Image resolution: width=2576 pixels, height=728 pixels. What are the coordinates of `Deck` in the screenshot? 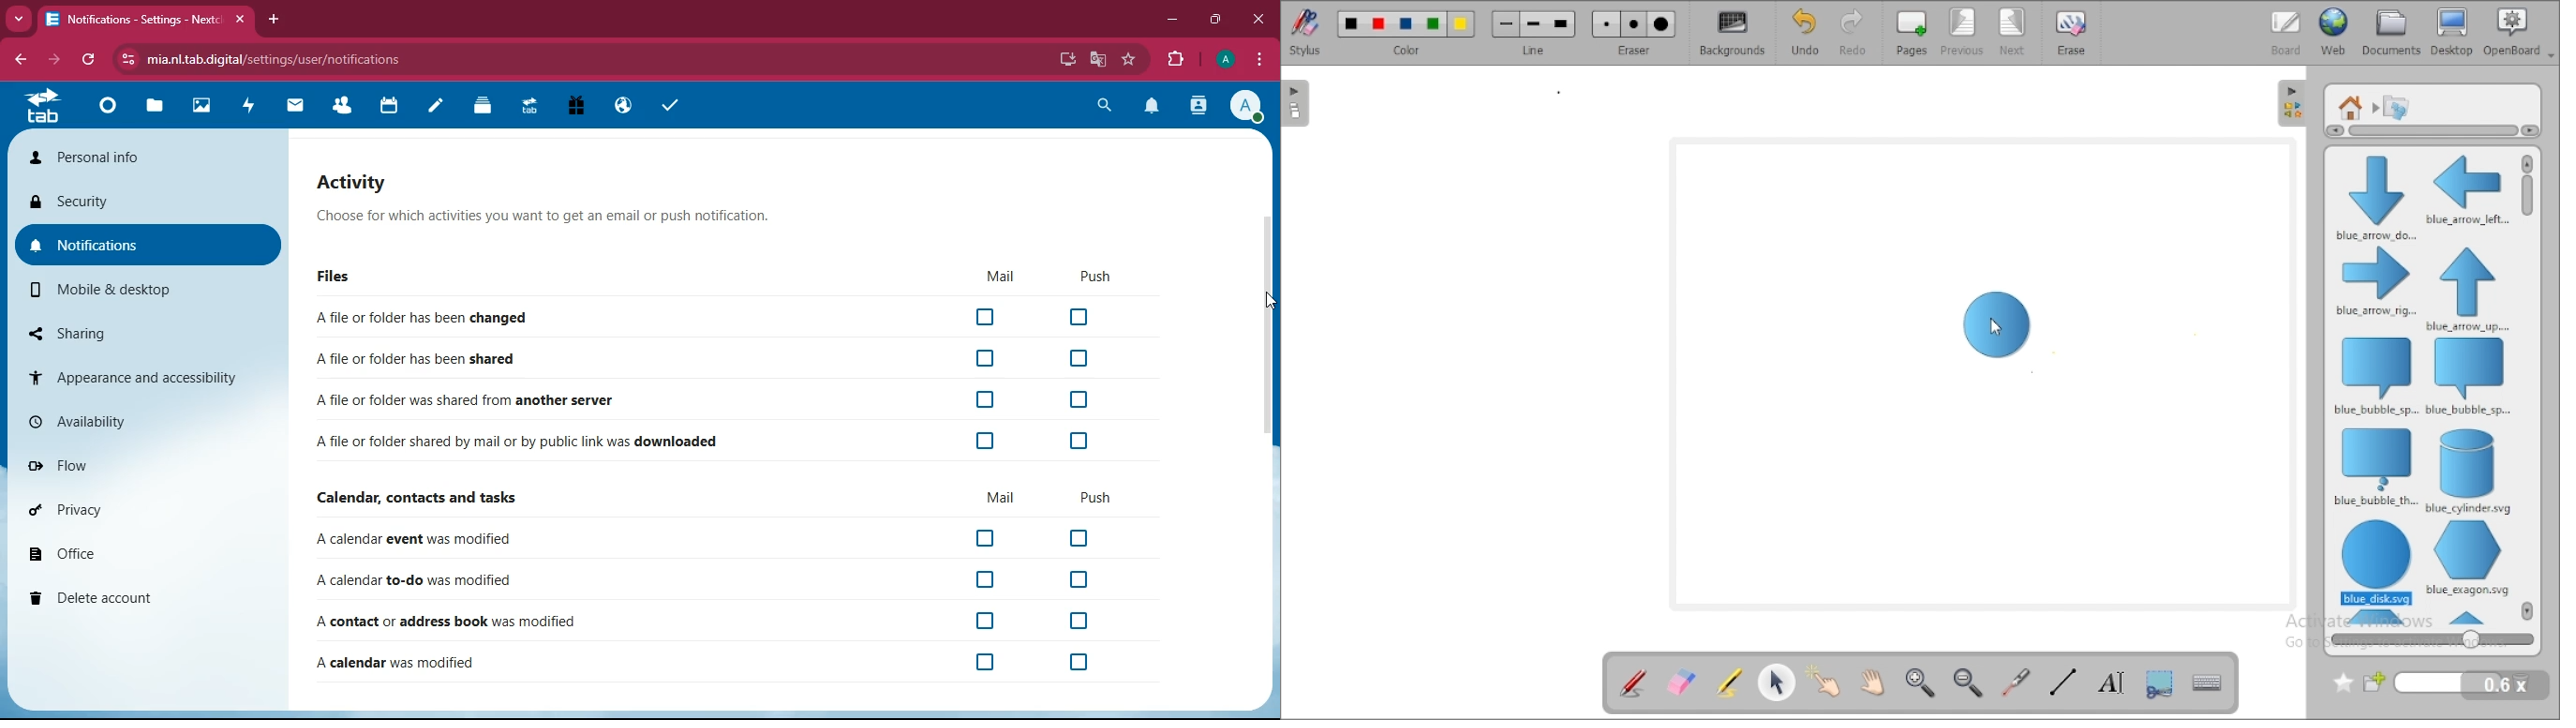 It's located at (485, 108).